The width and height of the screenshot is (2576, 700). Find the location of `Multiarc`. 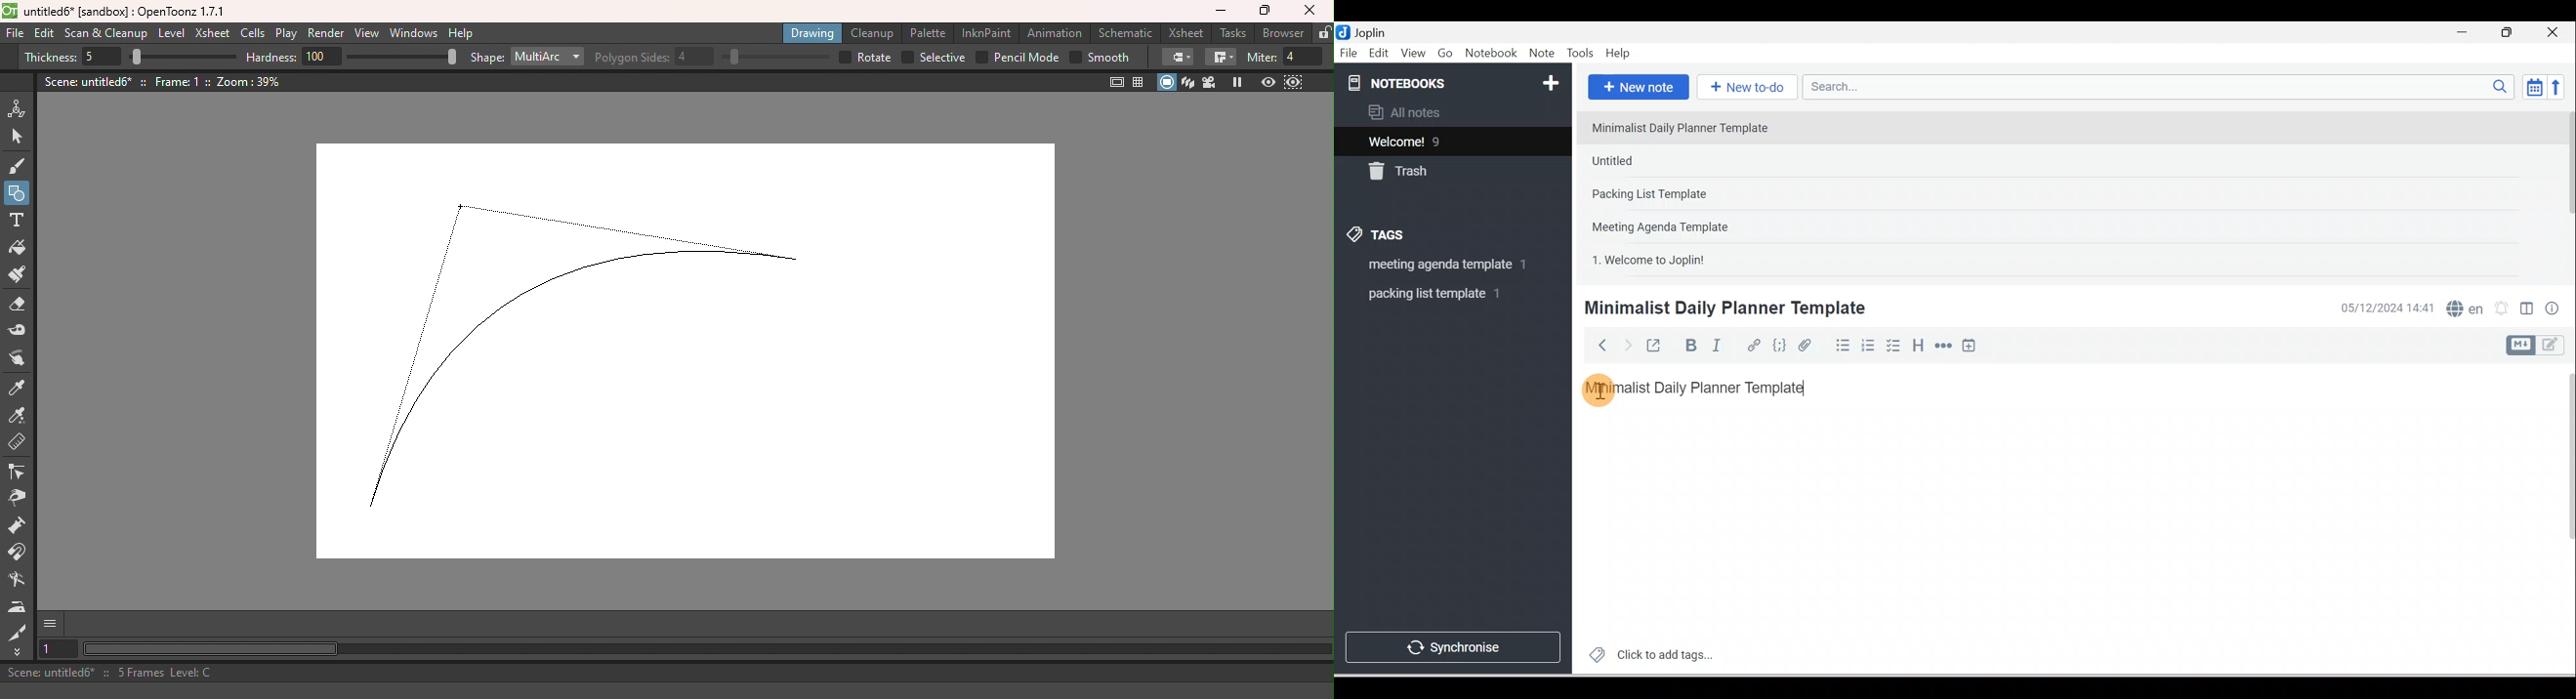

Multiarc is located at coordinates (548, 58).